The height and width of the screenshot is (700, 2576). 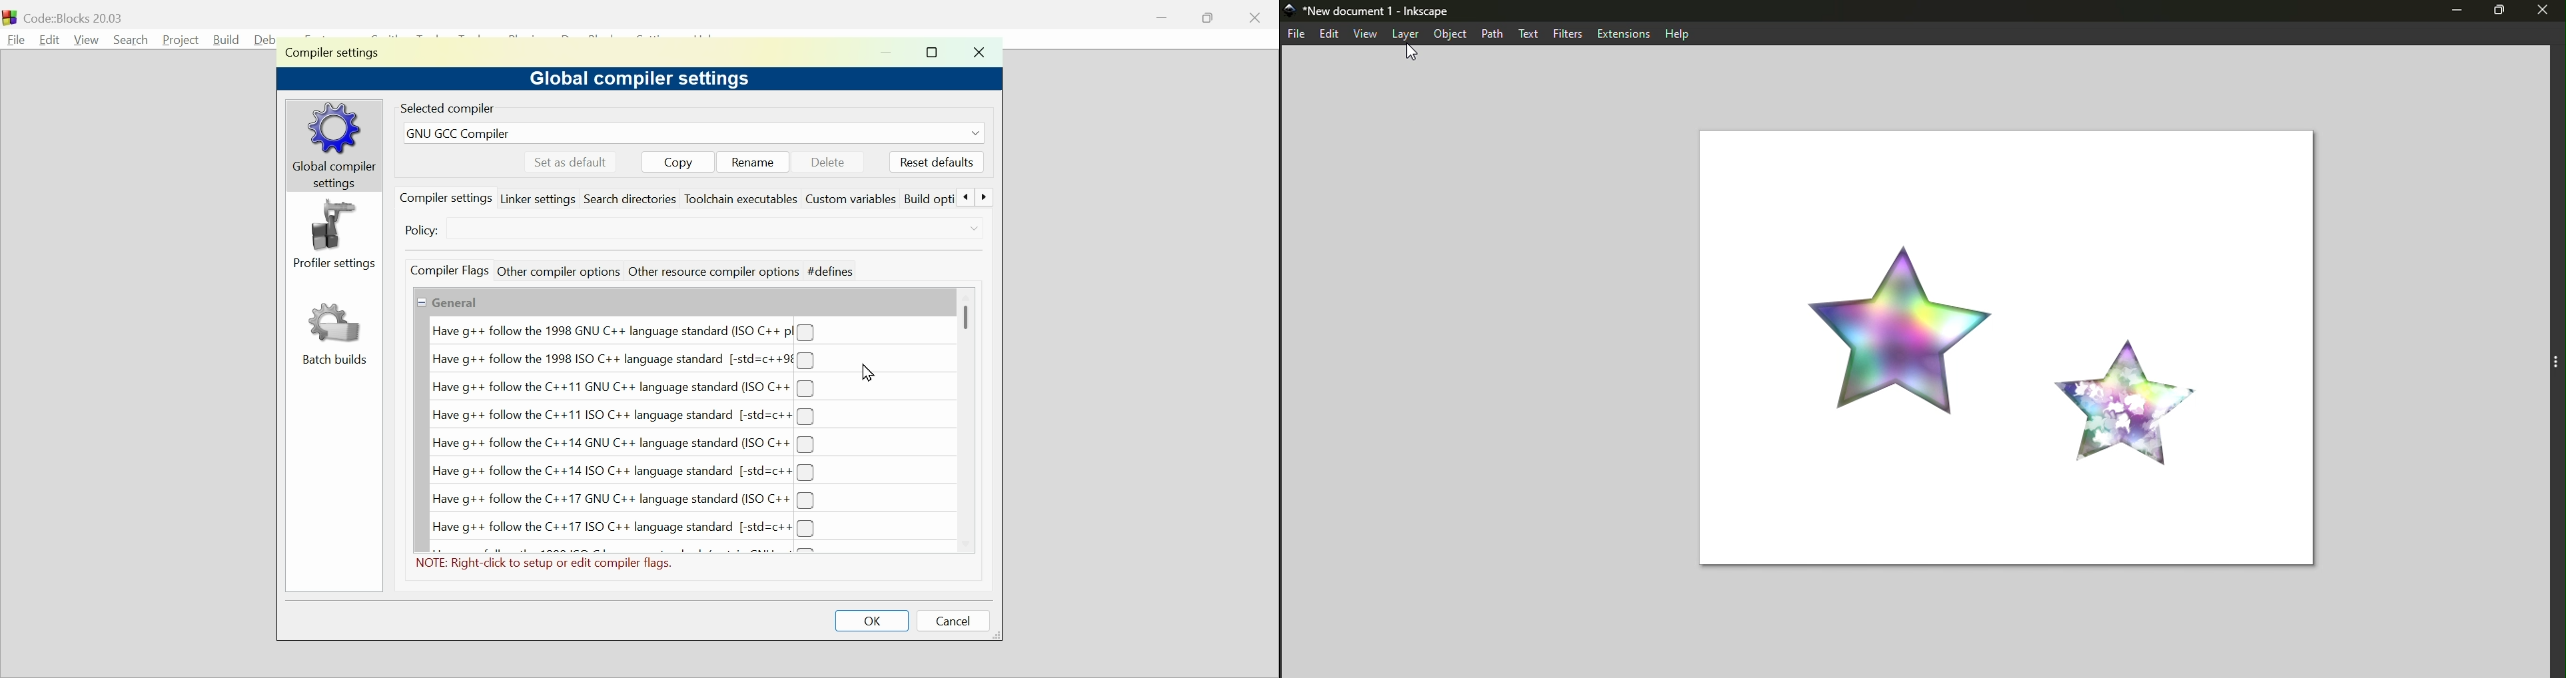 What do you see at coordinates (622, 387) in the screenshot?
I see `(un)check Have g++follow the C++11 GNU C++ language standard (ISO C++` at bounding box center [622, 387].